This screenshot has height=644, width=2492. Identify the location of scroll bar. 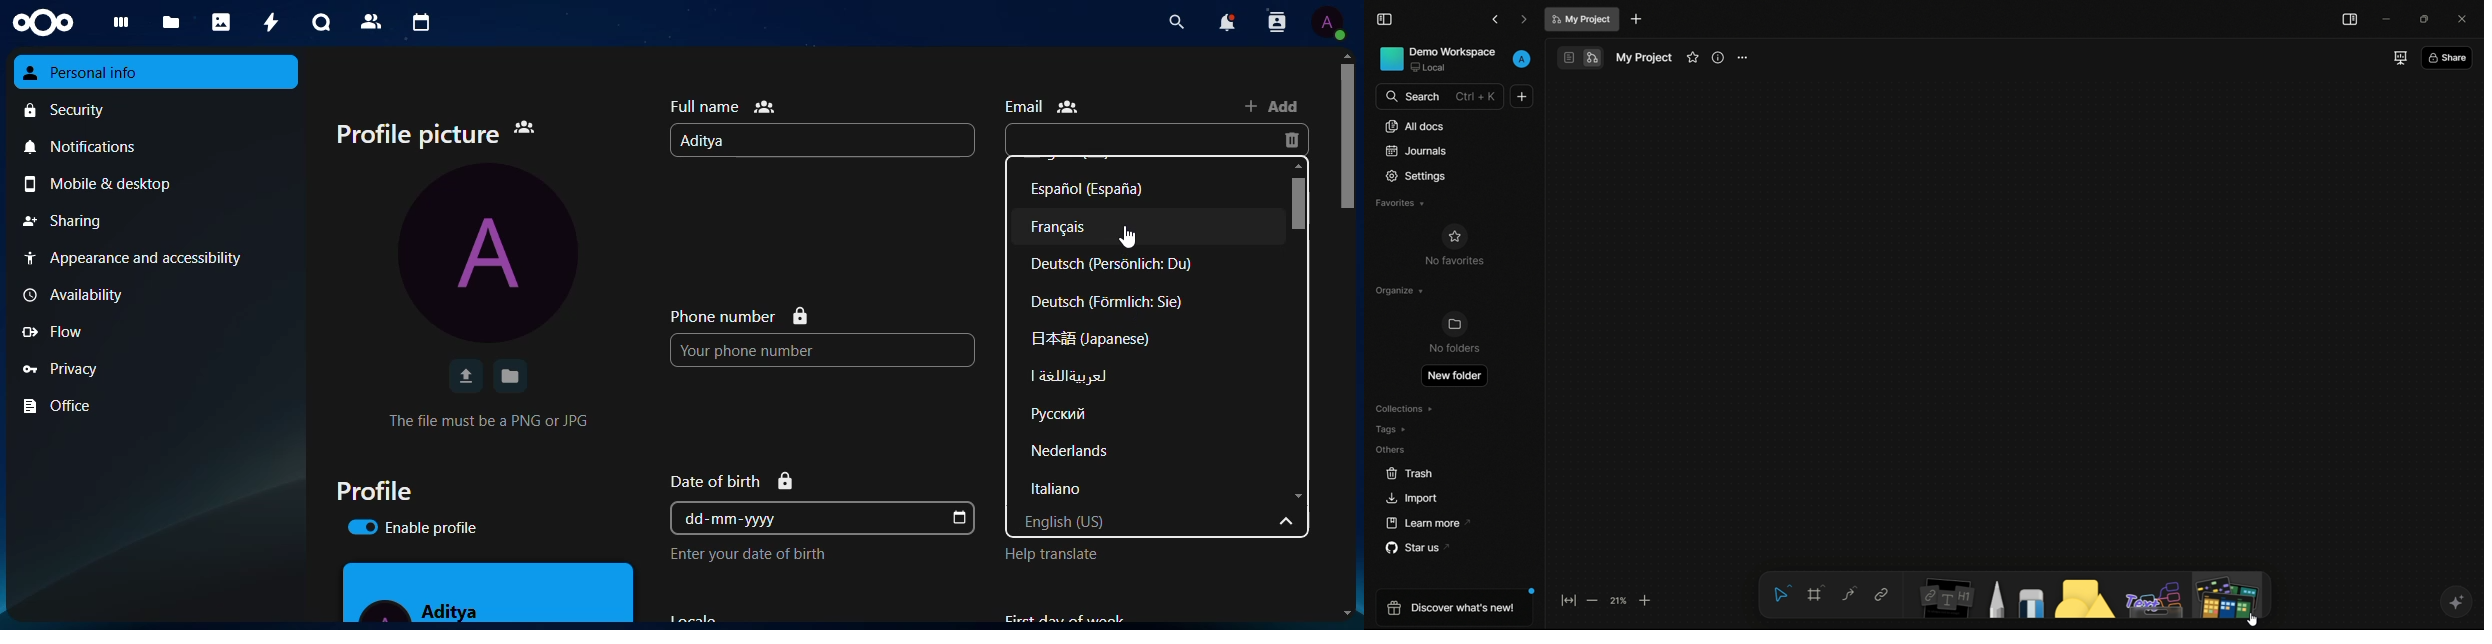
(1302, 203).